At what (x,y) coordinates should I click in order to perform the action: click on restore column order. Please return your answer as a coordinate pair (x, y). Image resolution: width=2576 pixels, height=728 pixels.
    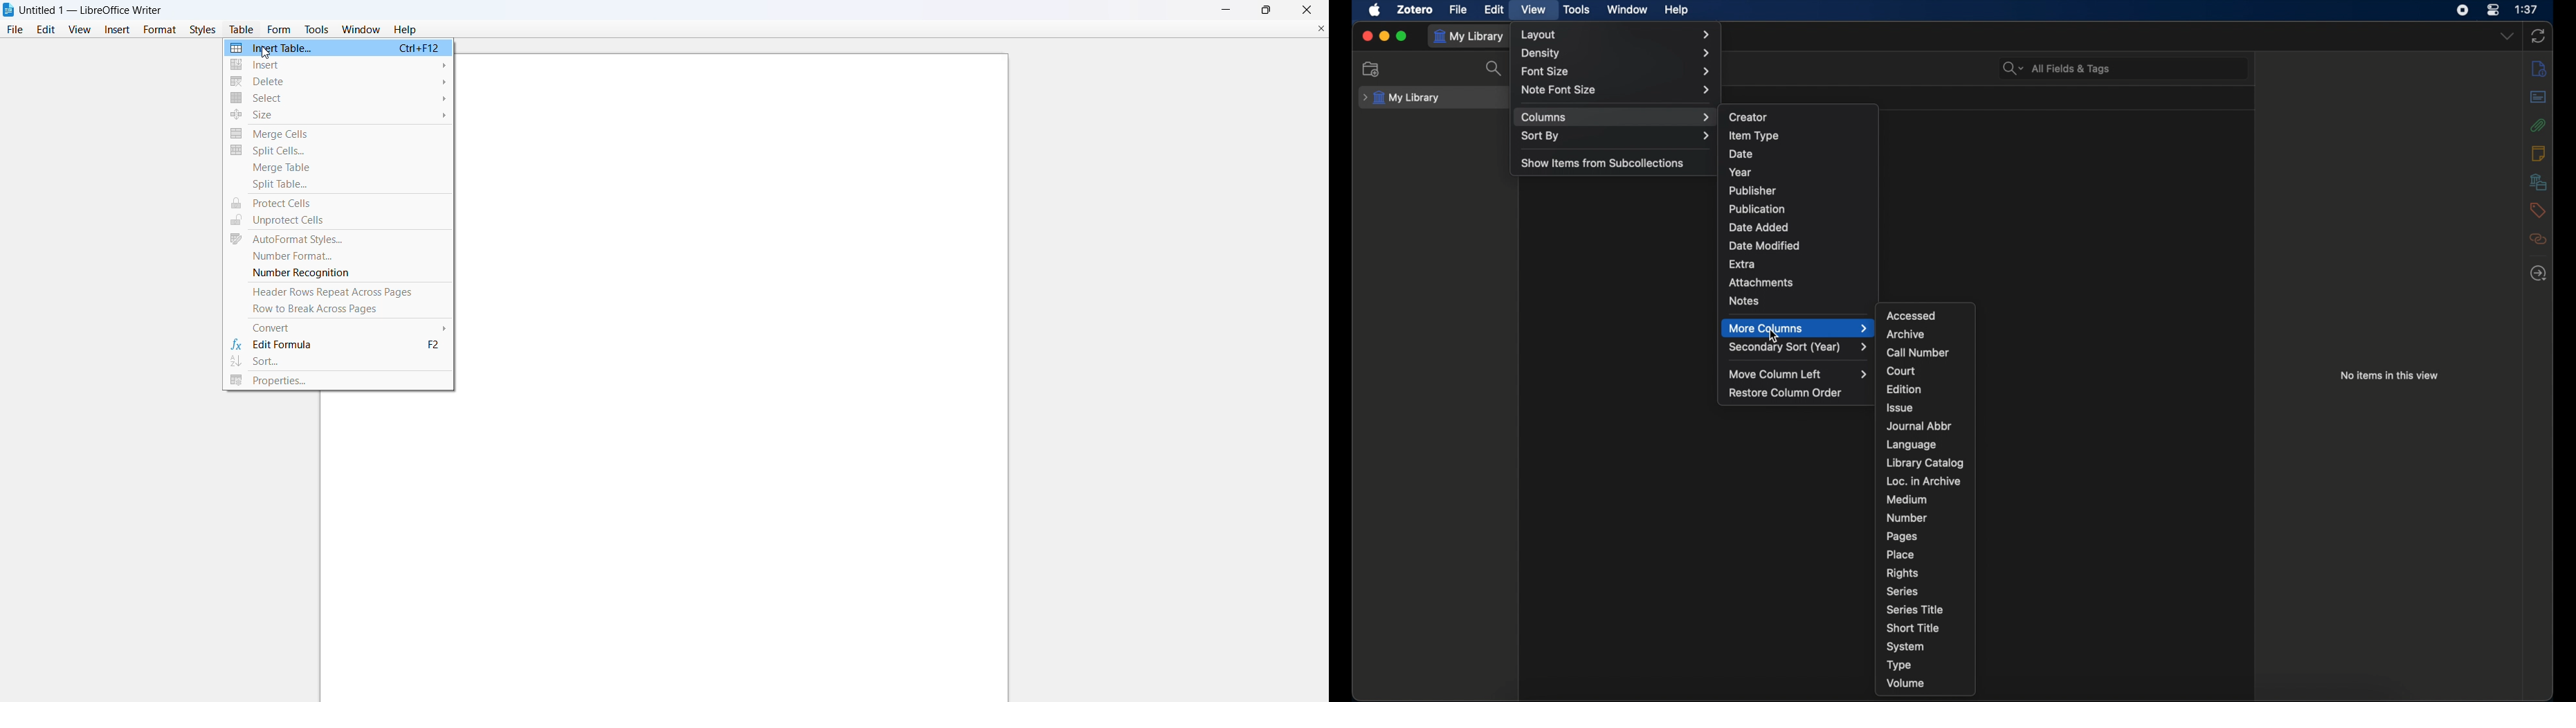
    Looking at the image, I should click on (1786, 393).